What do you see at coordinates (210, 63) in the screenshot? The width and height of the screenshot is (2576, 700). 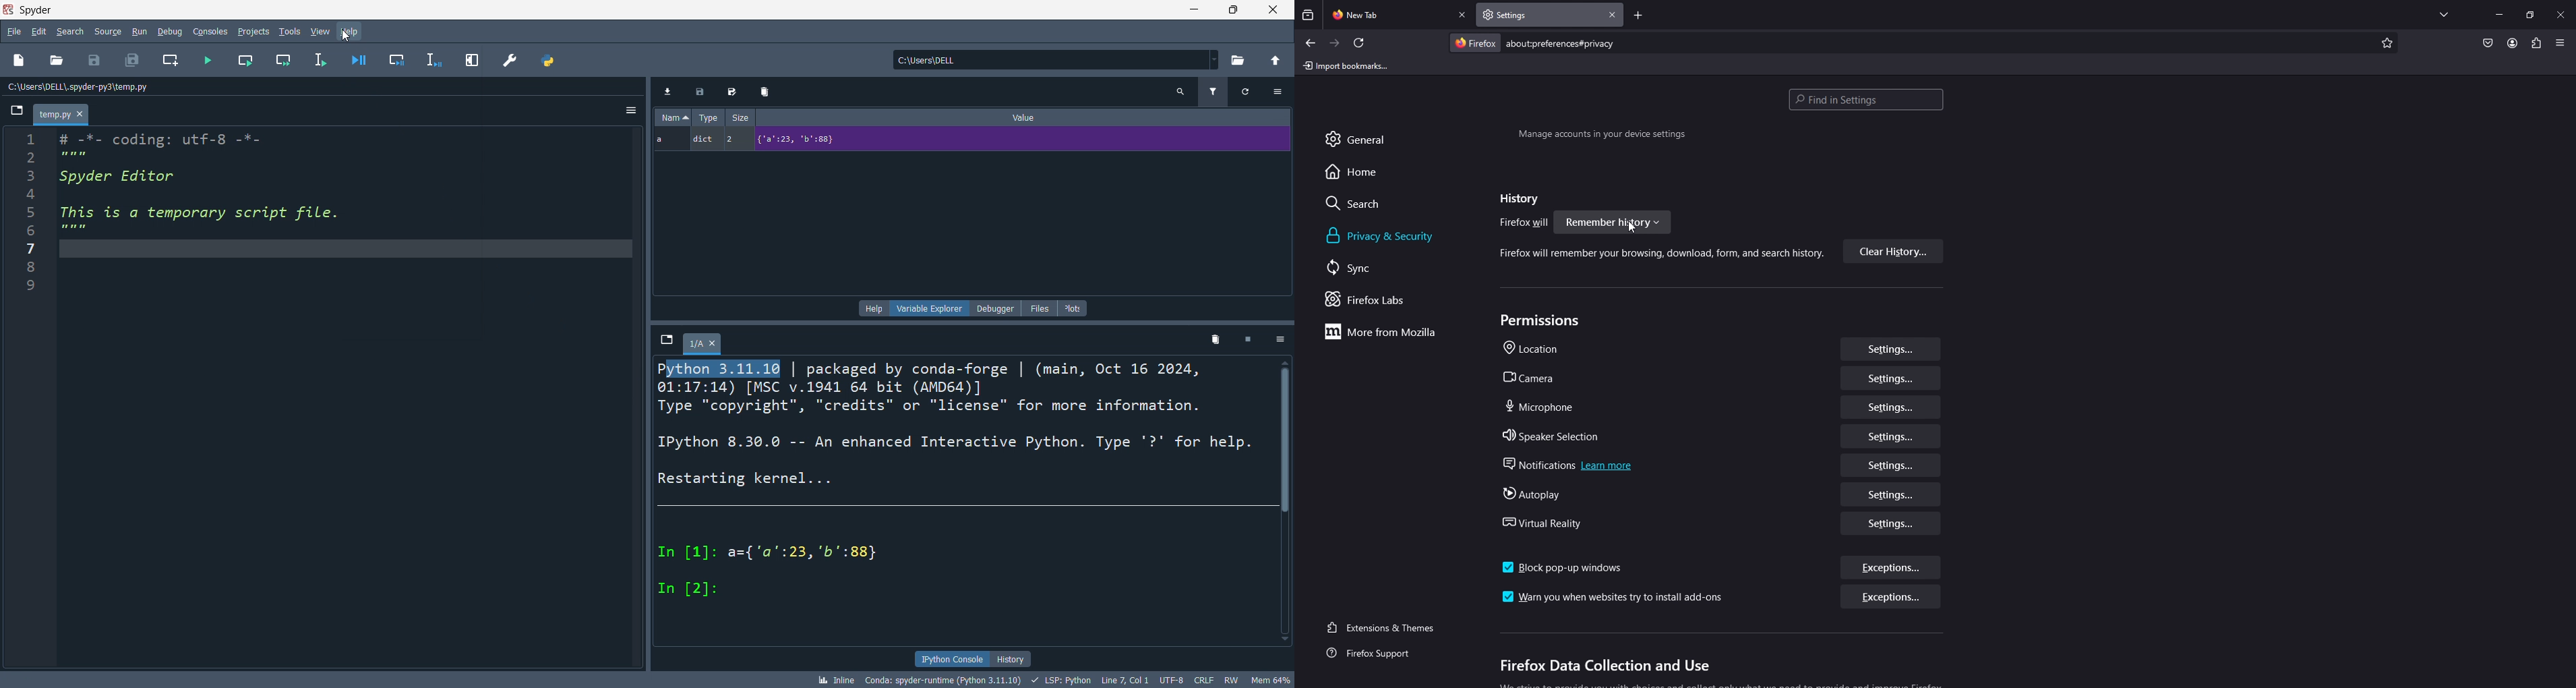 I see `run file` at bounding box center [210, 63].